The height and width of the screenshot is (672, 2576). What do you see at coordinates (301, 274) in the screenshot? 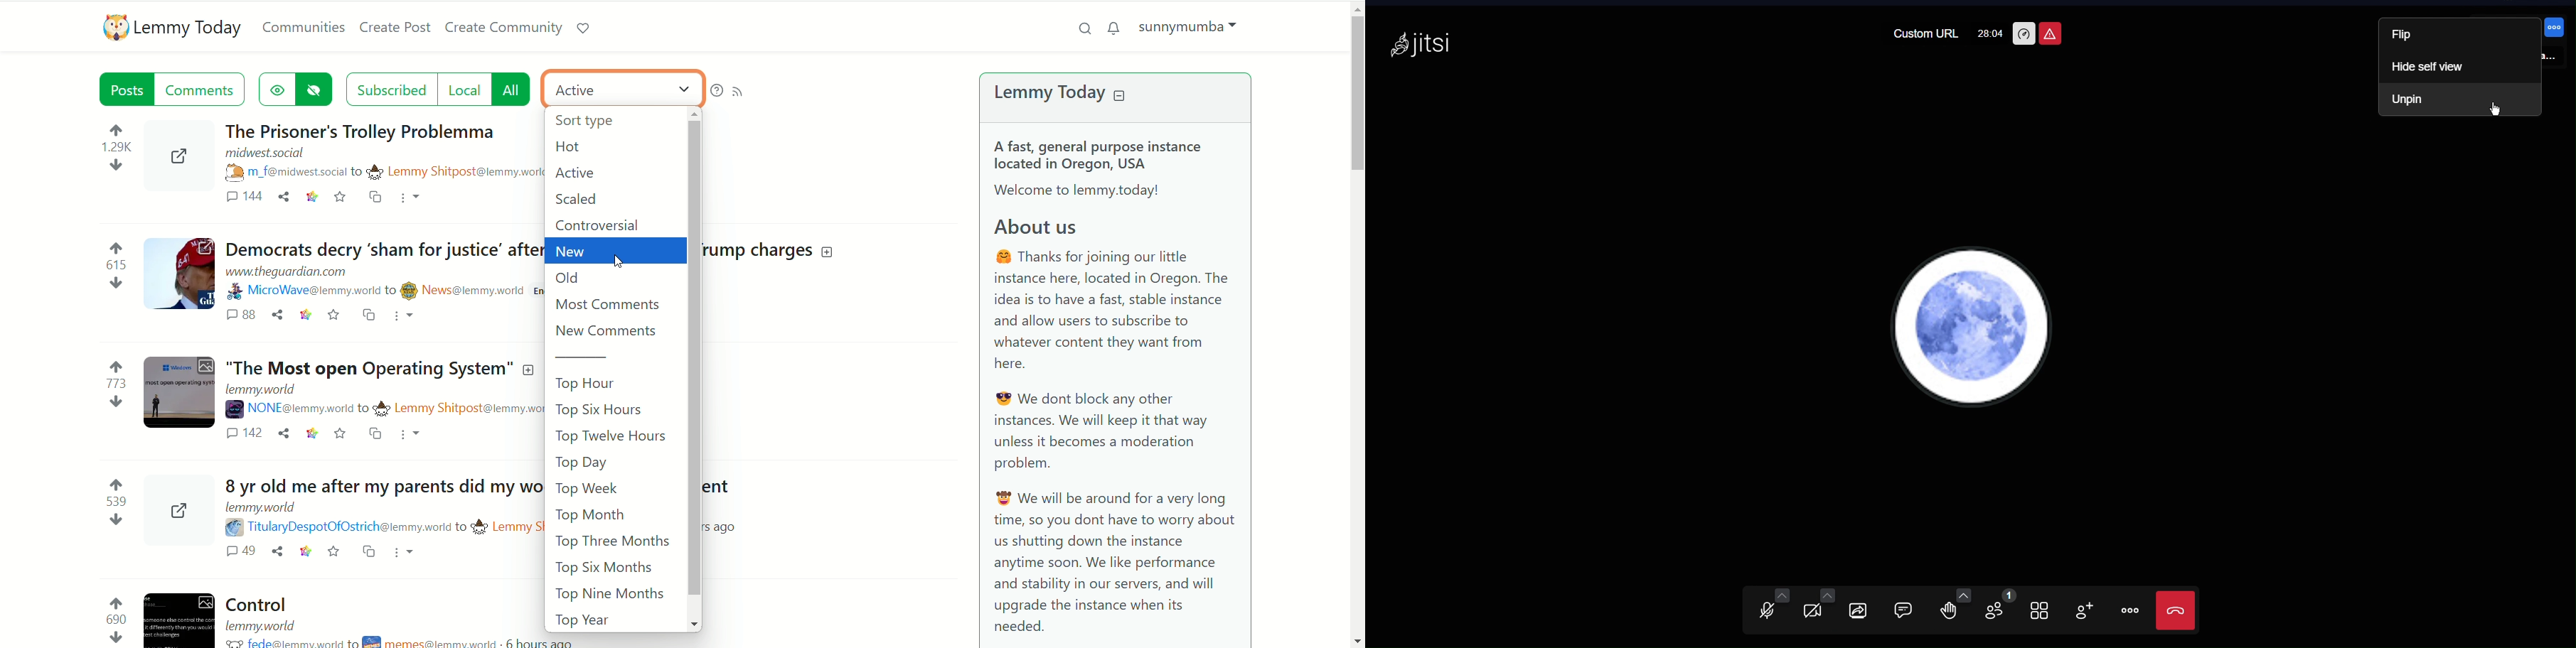
I see `www.theguardian.com link` at bounding box center [301, 274].